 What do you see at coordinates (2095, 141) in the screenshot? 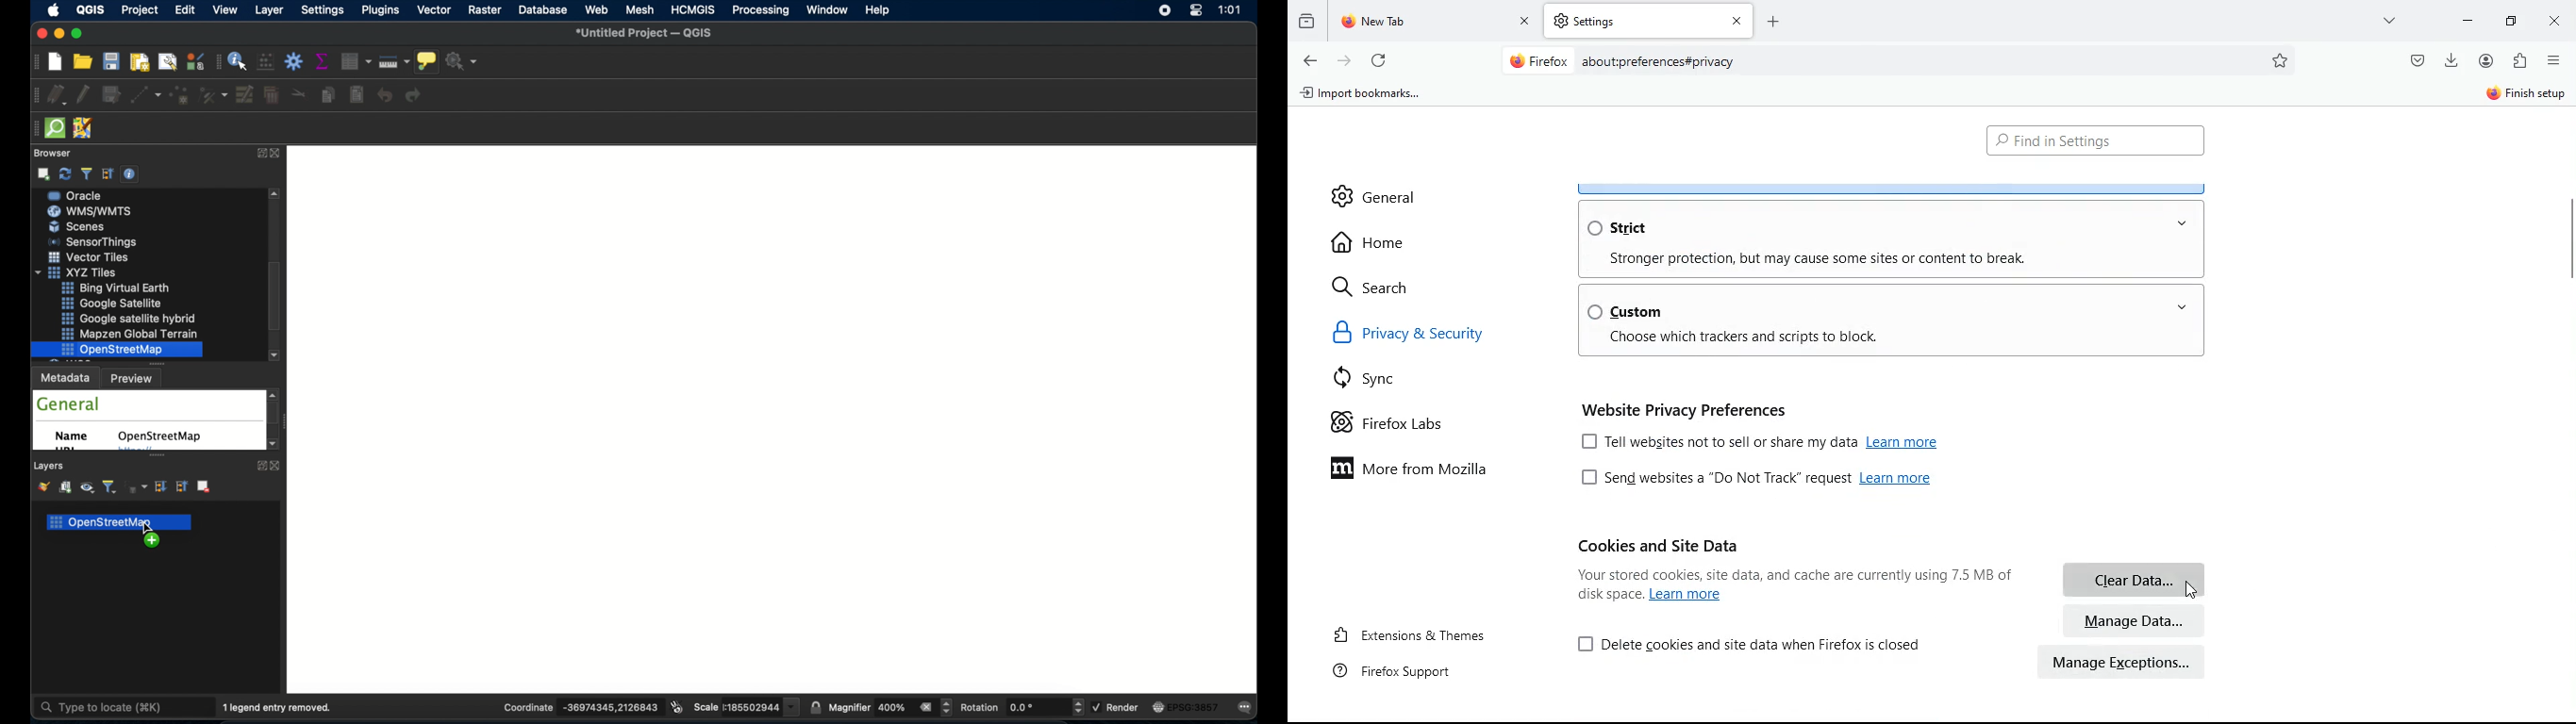
I see `find` at bounding box center [2095, 141].